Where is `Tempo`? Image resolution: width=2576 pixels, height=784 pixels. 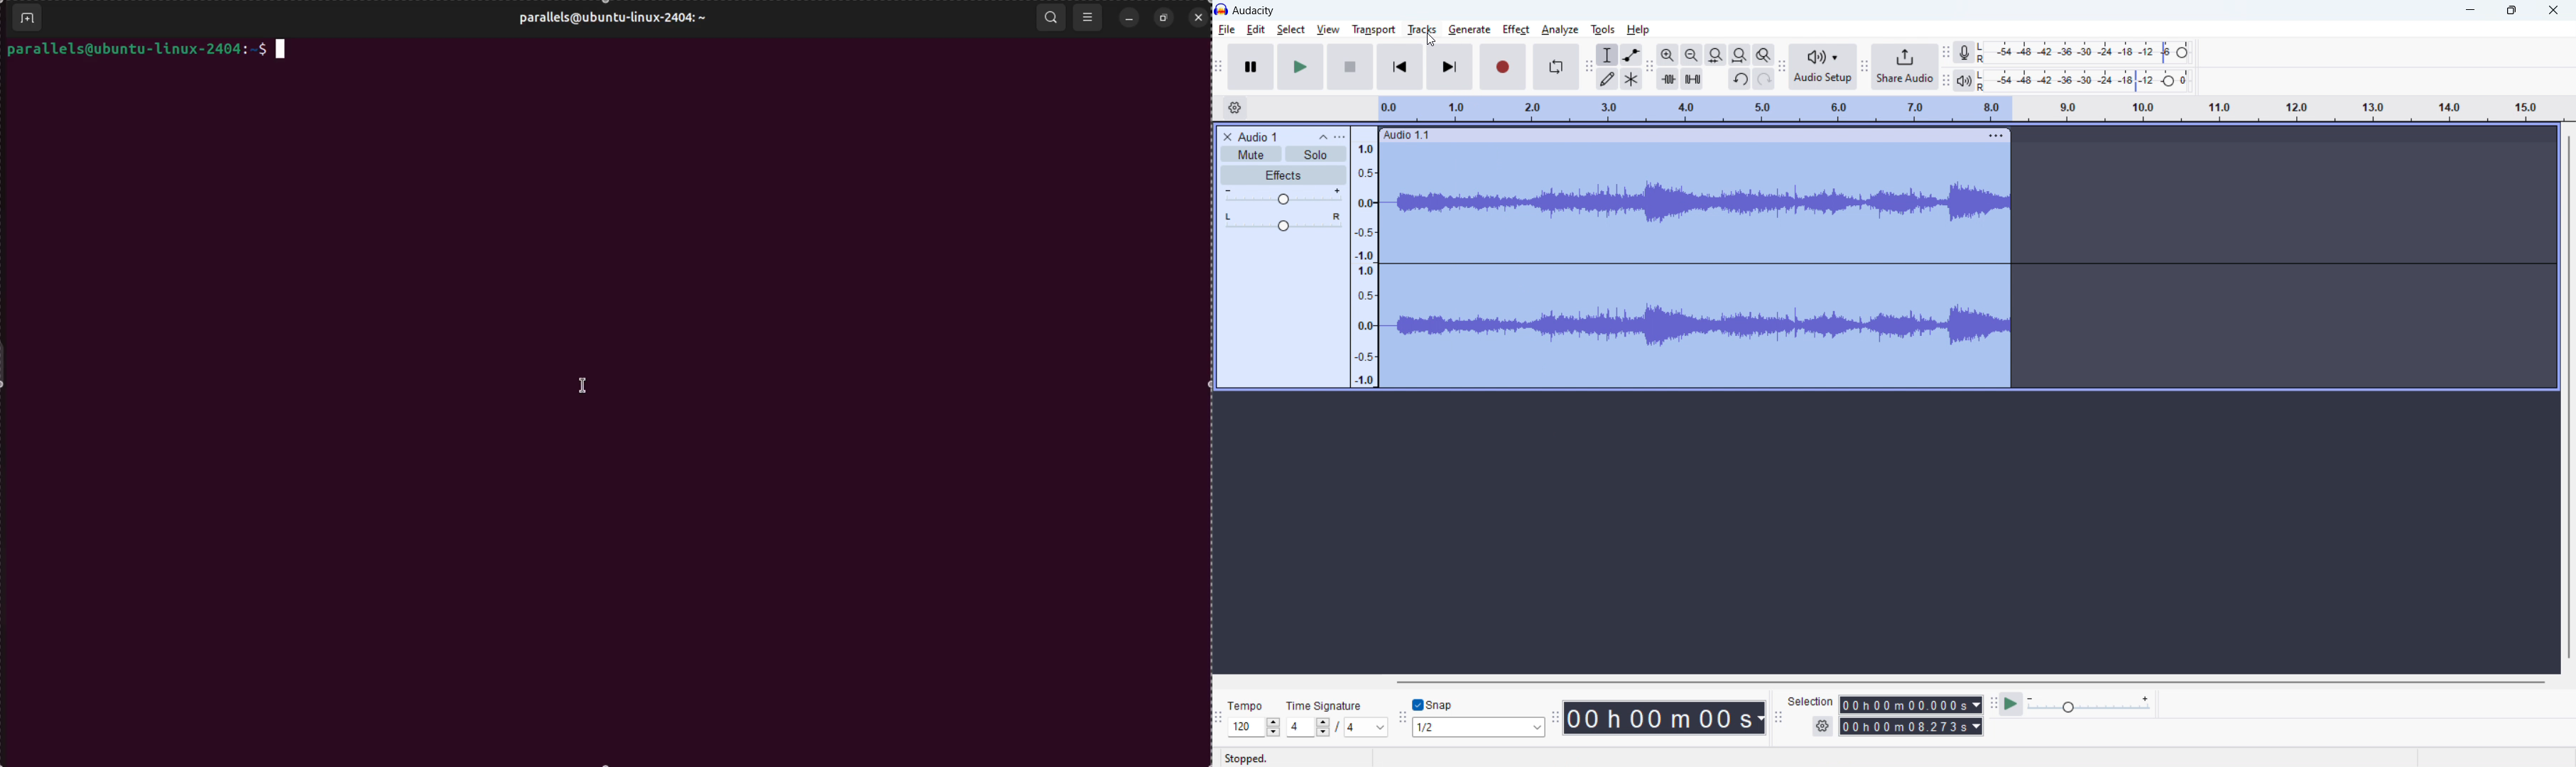 Tempo is located at coordinates (1246, 705).